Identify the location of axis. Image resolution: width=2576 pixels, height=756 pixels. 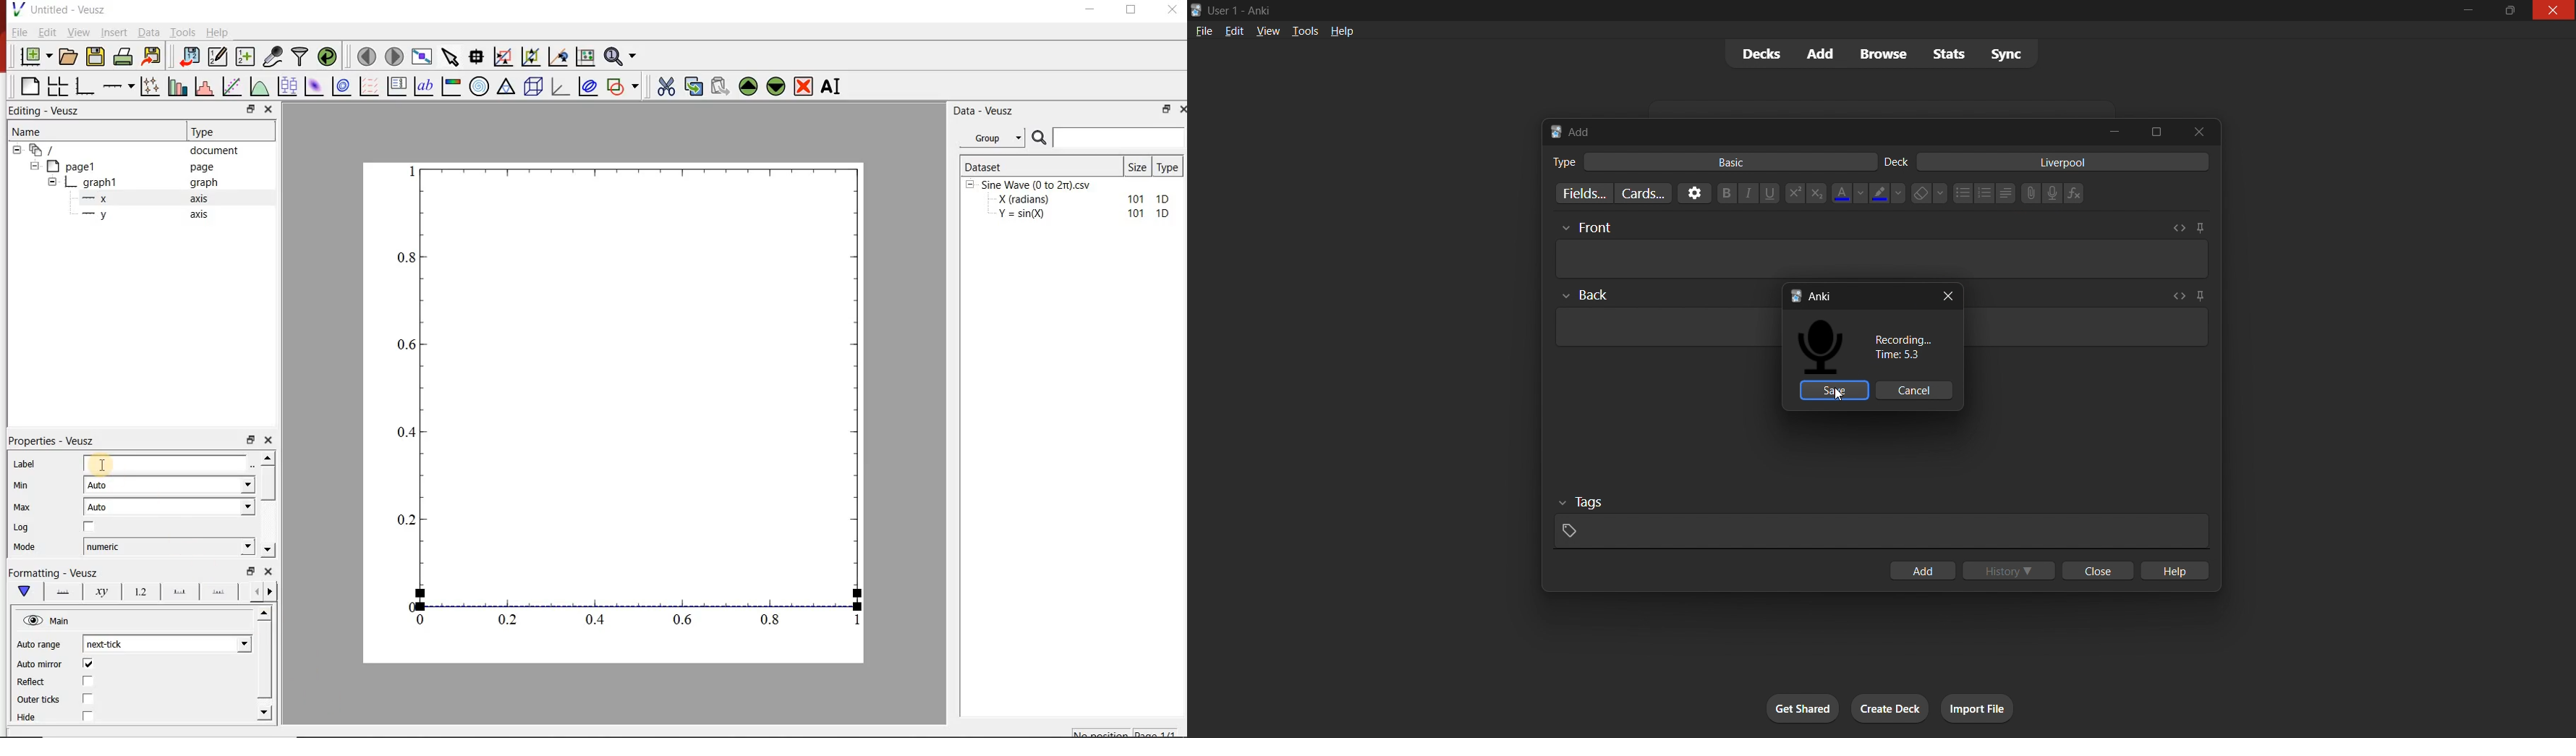
(198, 213).